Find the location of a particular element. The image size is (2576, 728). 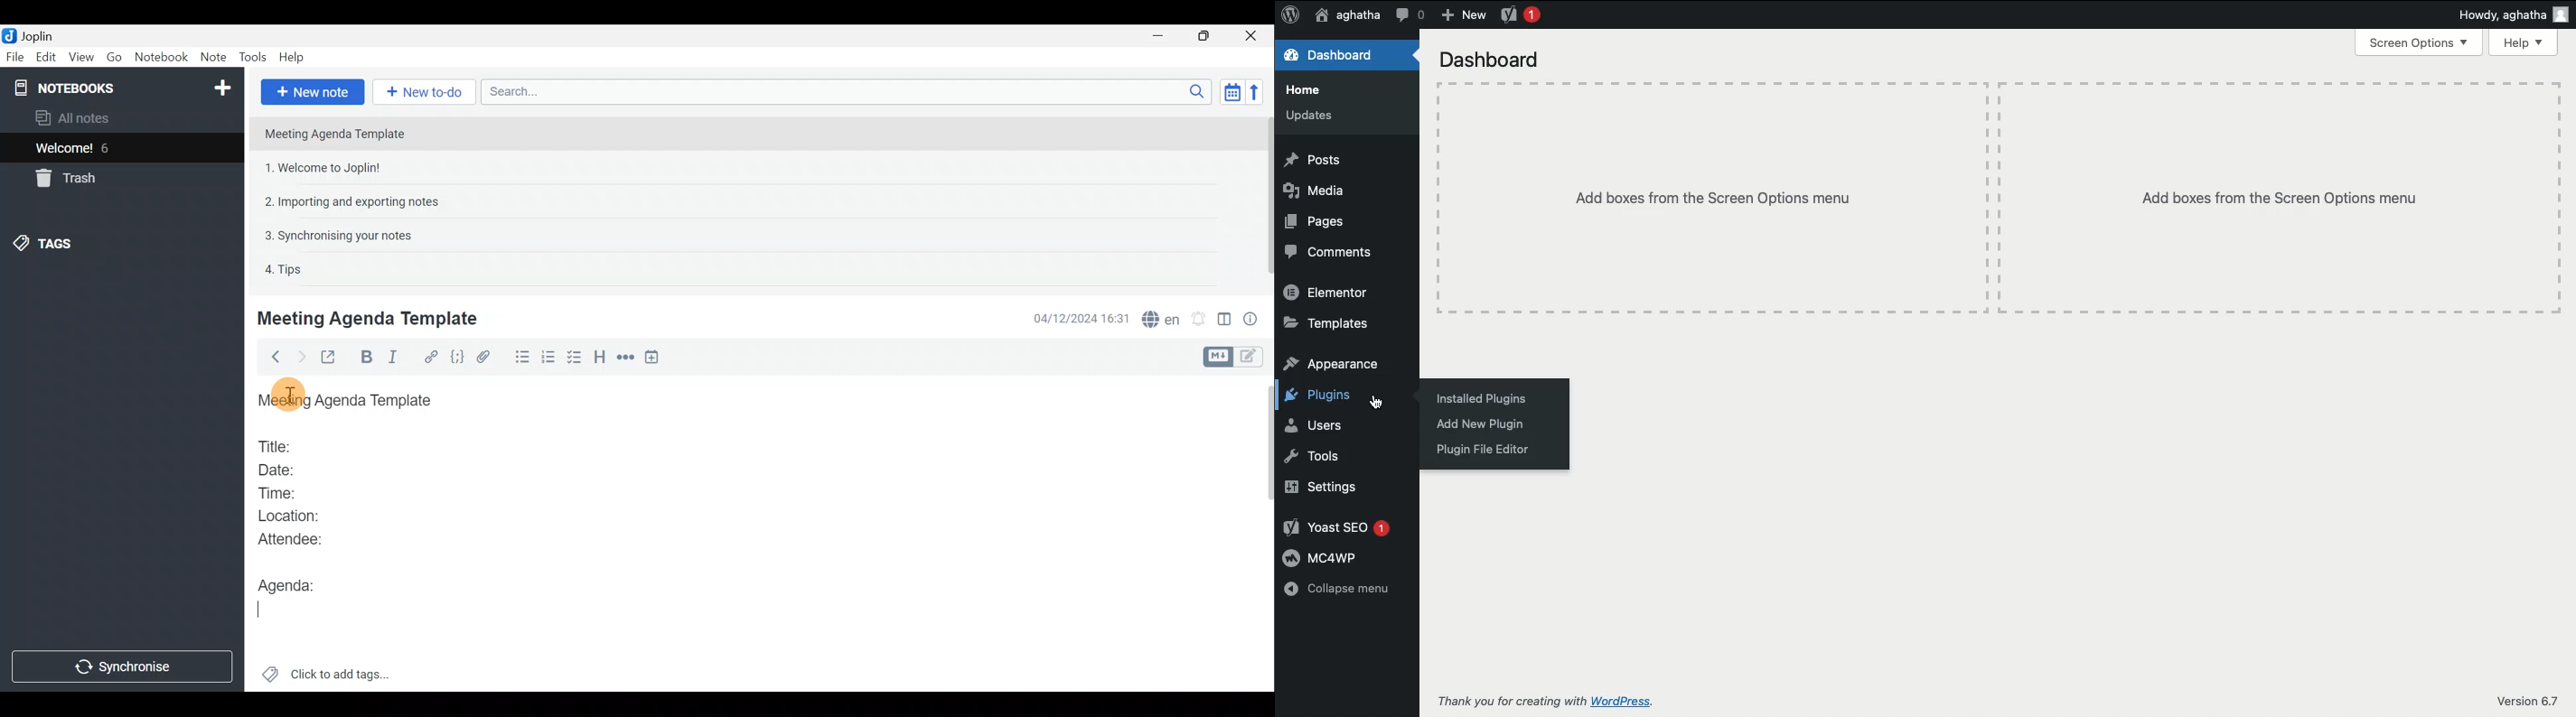

6 is located at coordinates (109, 148).